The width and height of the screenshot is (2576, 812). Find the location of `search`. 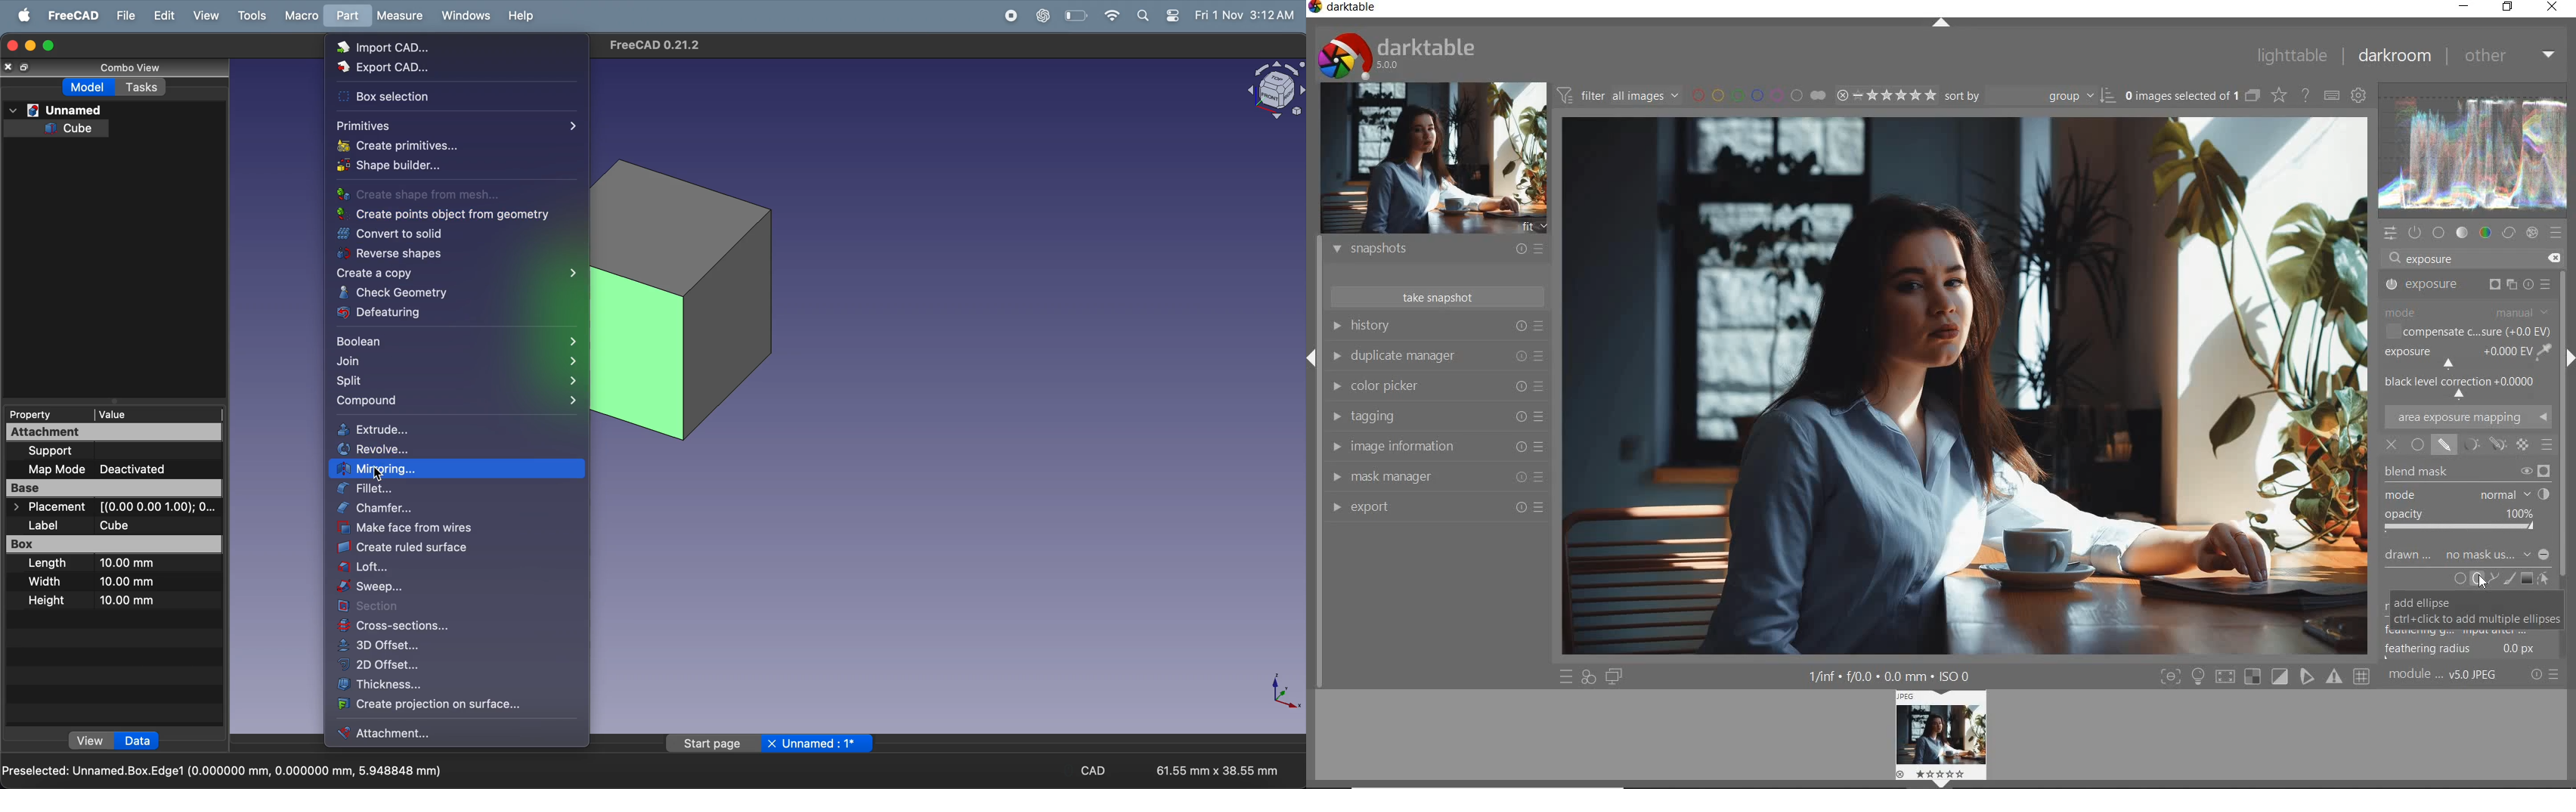

search is located at coordinates (1142, 16).